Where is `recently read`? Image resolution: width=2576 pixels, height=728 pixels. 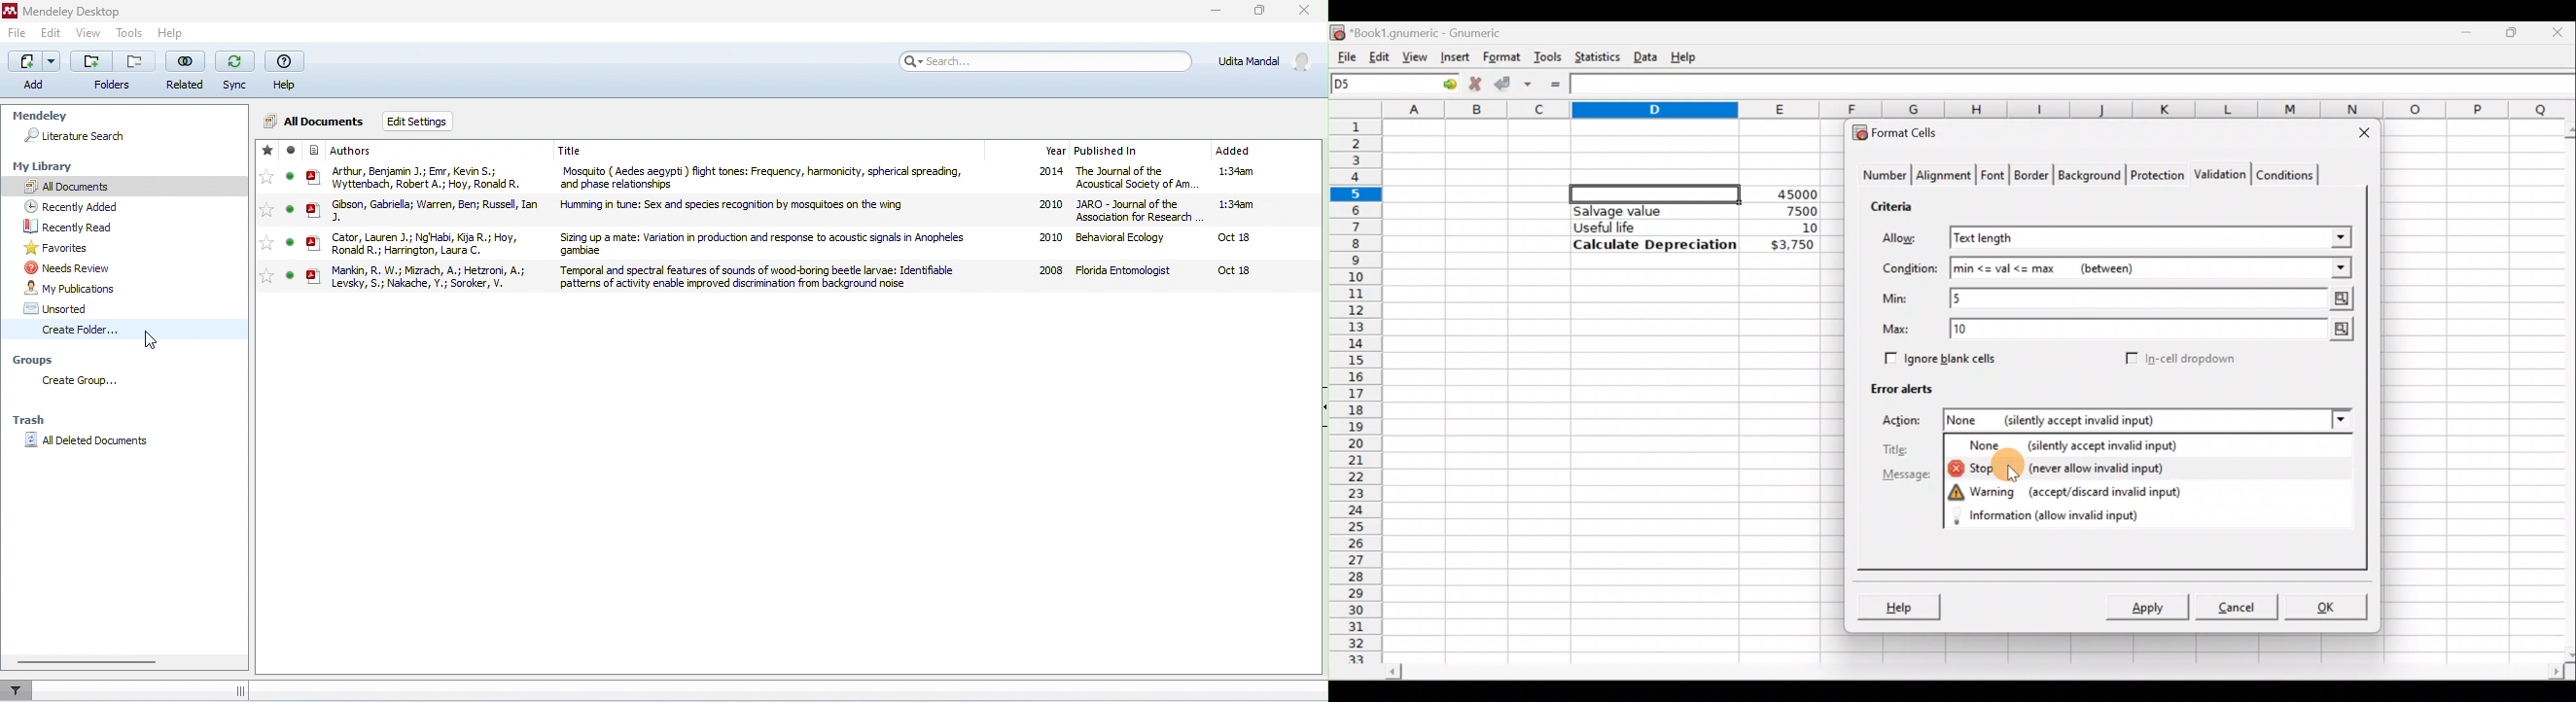
recently read is located at coordinates (134, 227).